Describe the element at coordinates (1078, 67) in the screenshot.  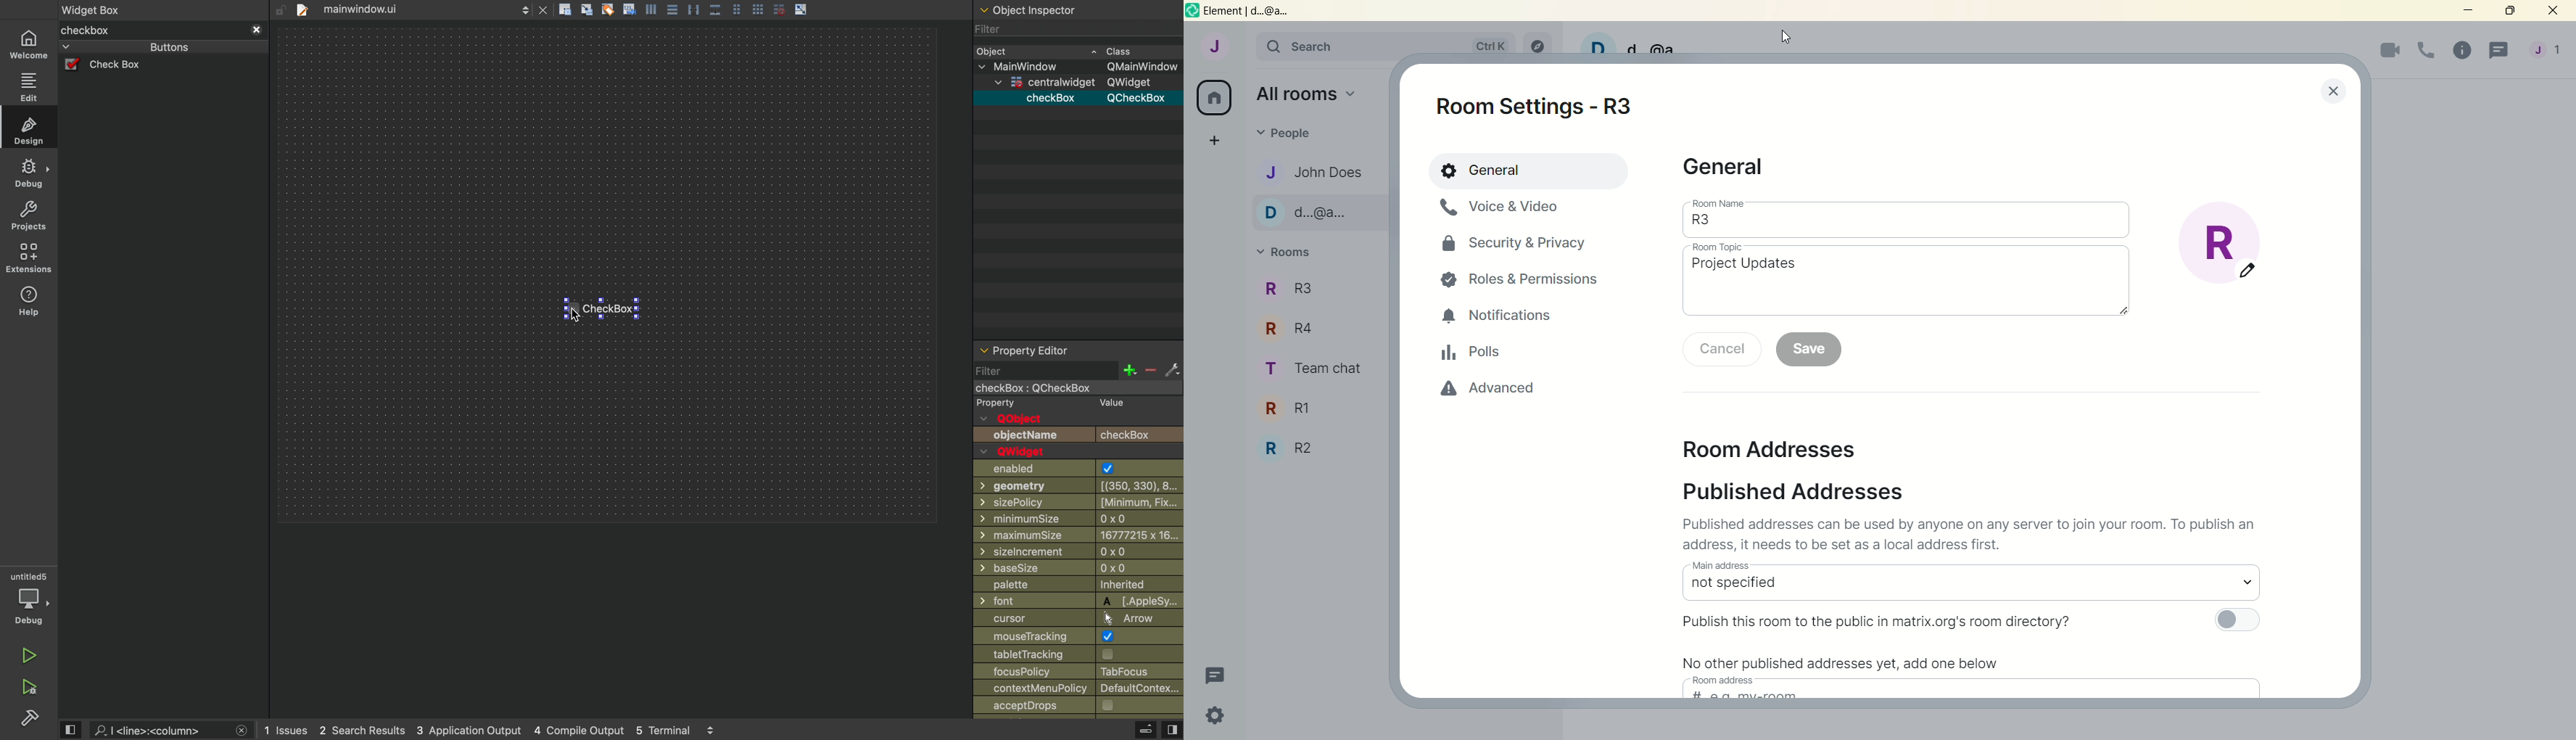
I see `mainwindow` at that location.